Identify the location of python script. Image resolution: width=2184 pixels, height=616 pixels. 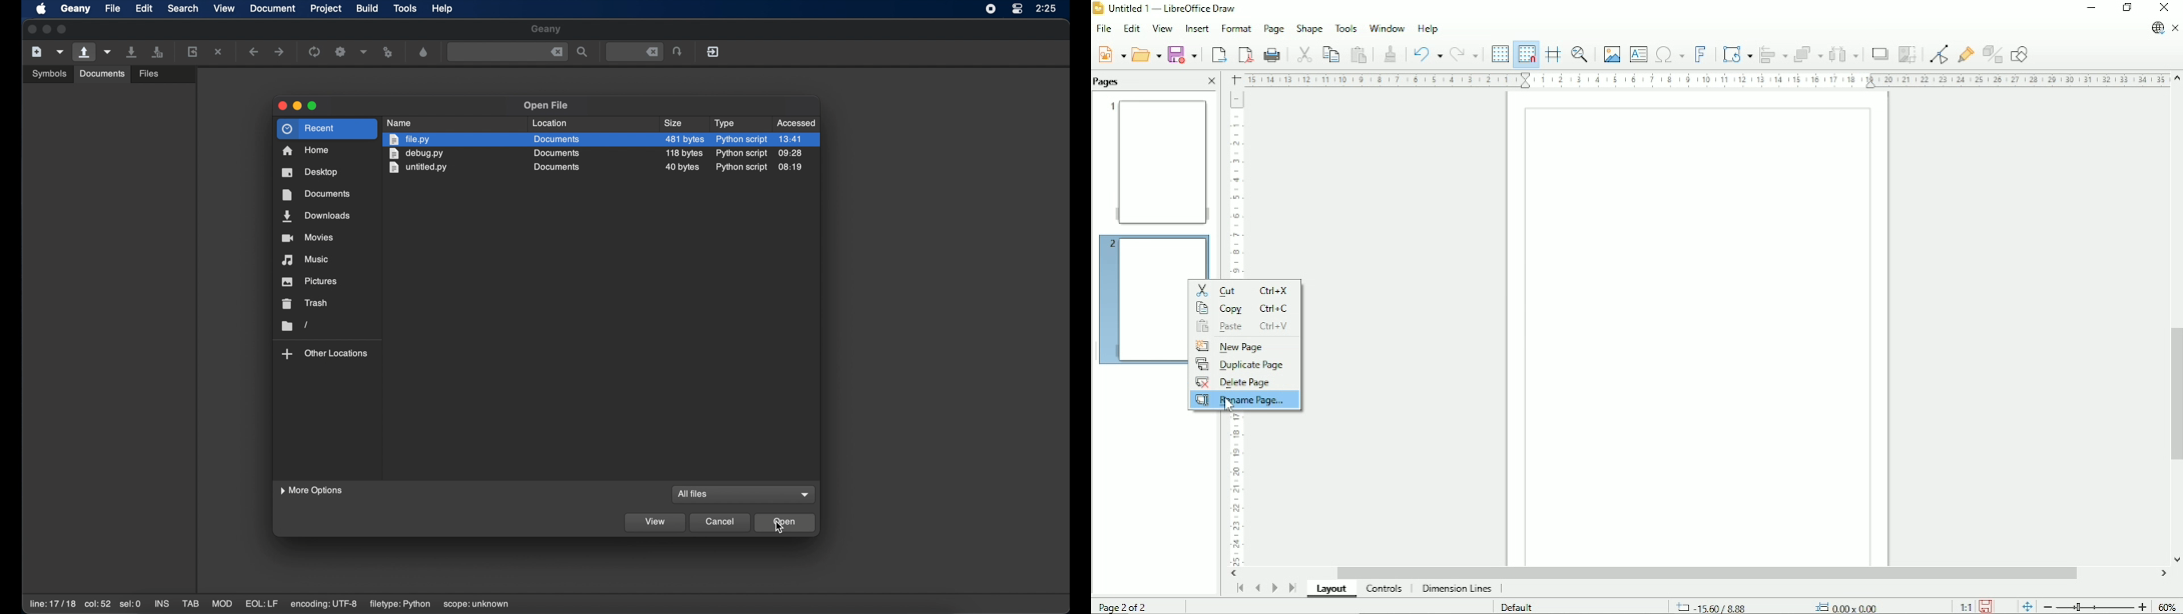
(742, 168).